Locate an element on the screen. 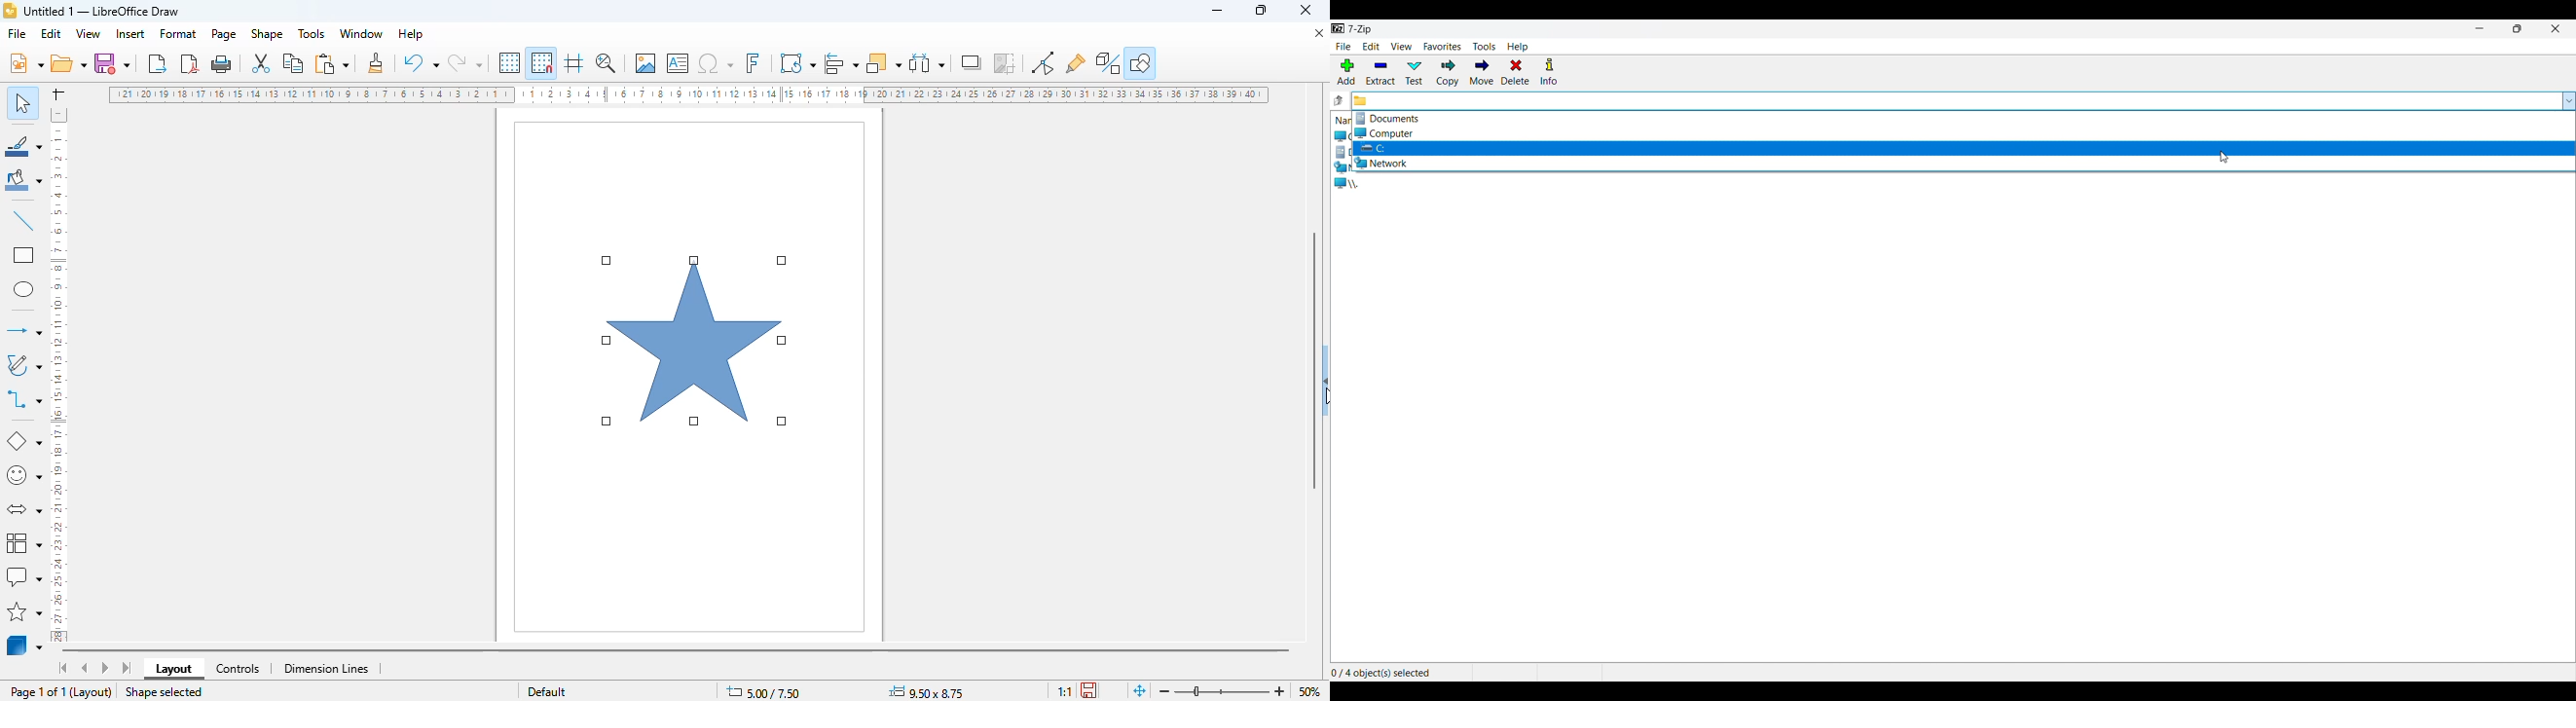  close is located at coordinates (1306, 11).